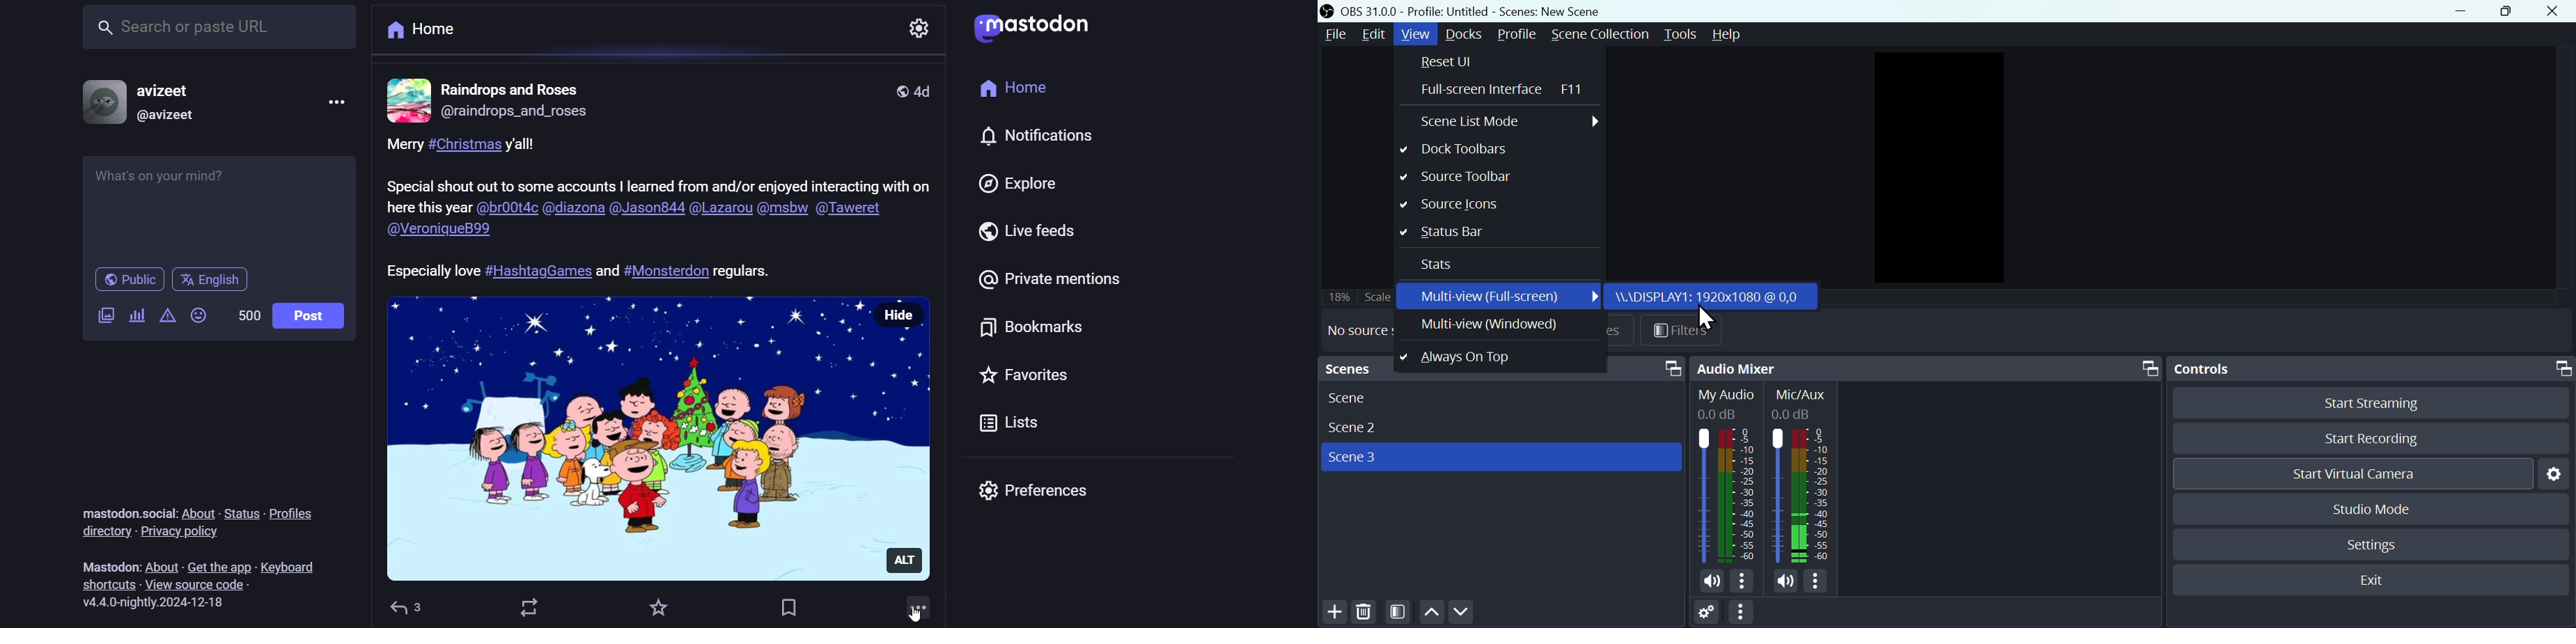 This screenshot has height=644, width=2576. Describe the element at coordinates (646, 211) in the screenshot. I see `@jason844` at that location.